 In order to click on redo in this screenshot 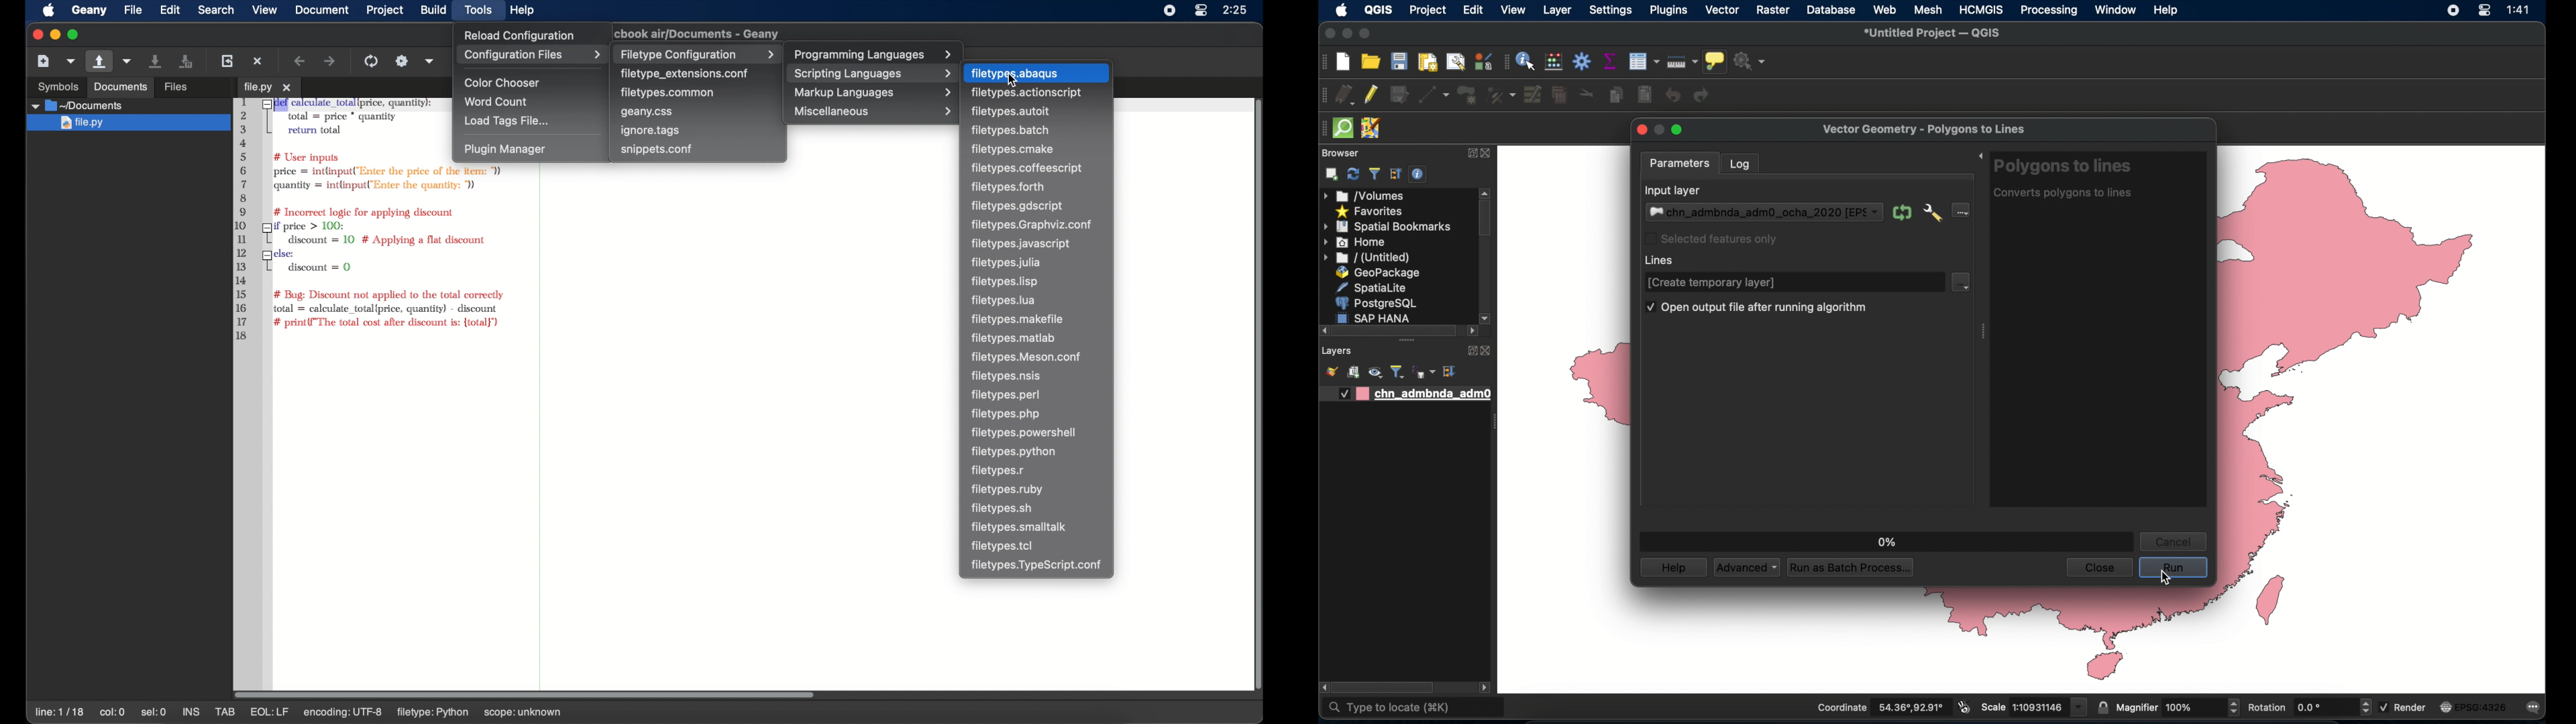, I will do `click(1702, 96)`.